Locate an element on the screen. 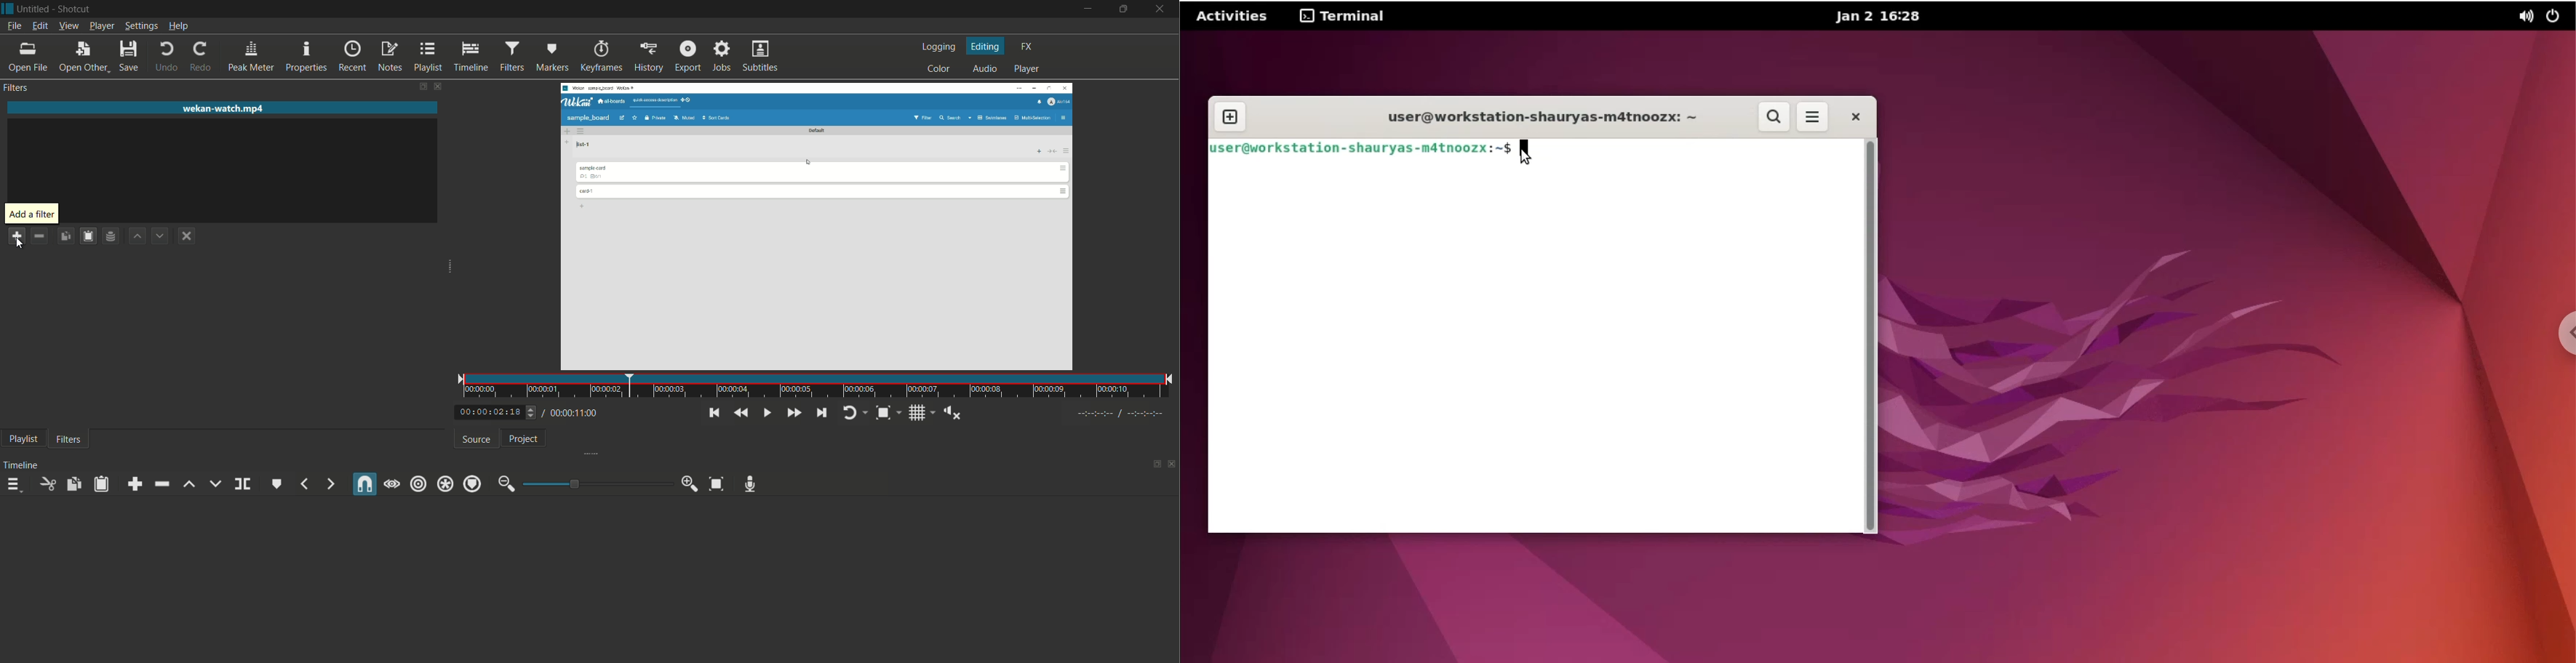 The image size is (2576, 672). show volume control is located at coordinates (953, 414).